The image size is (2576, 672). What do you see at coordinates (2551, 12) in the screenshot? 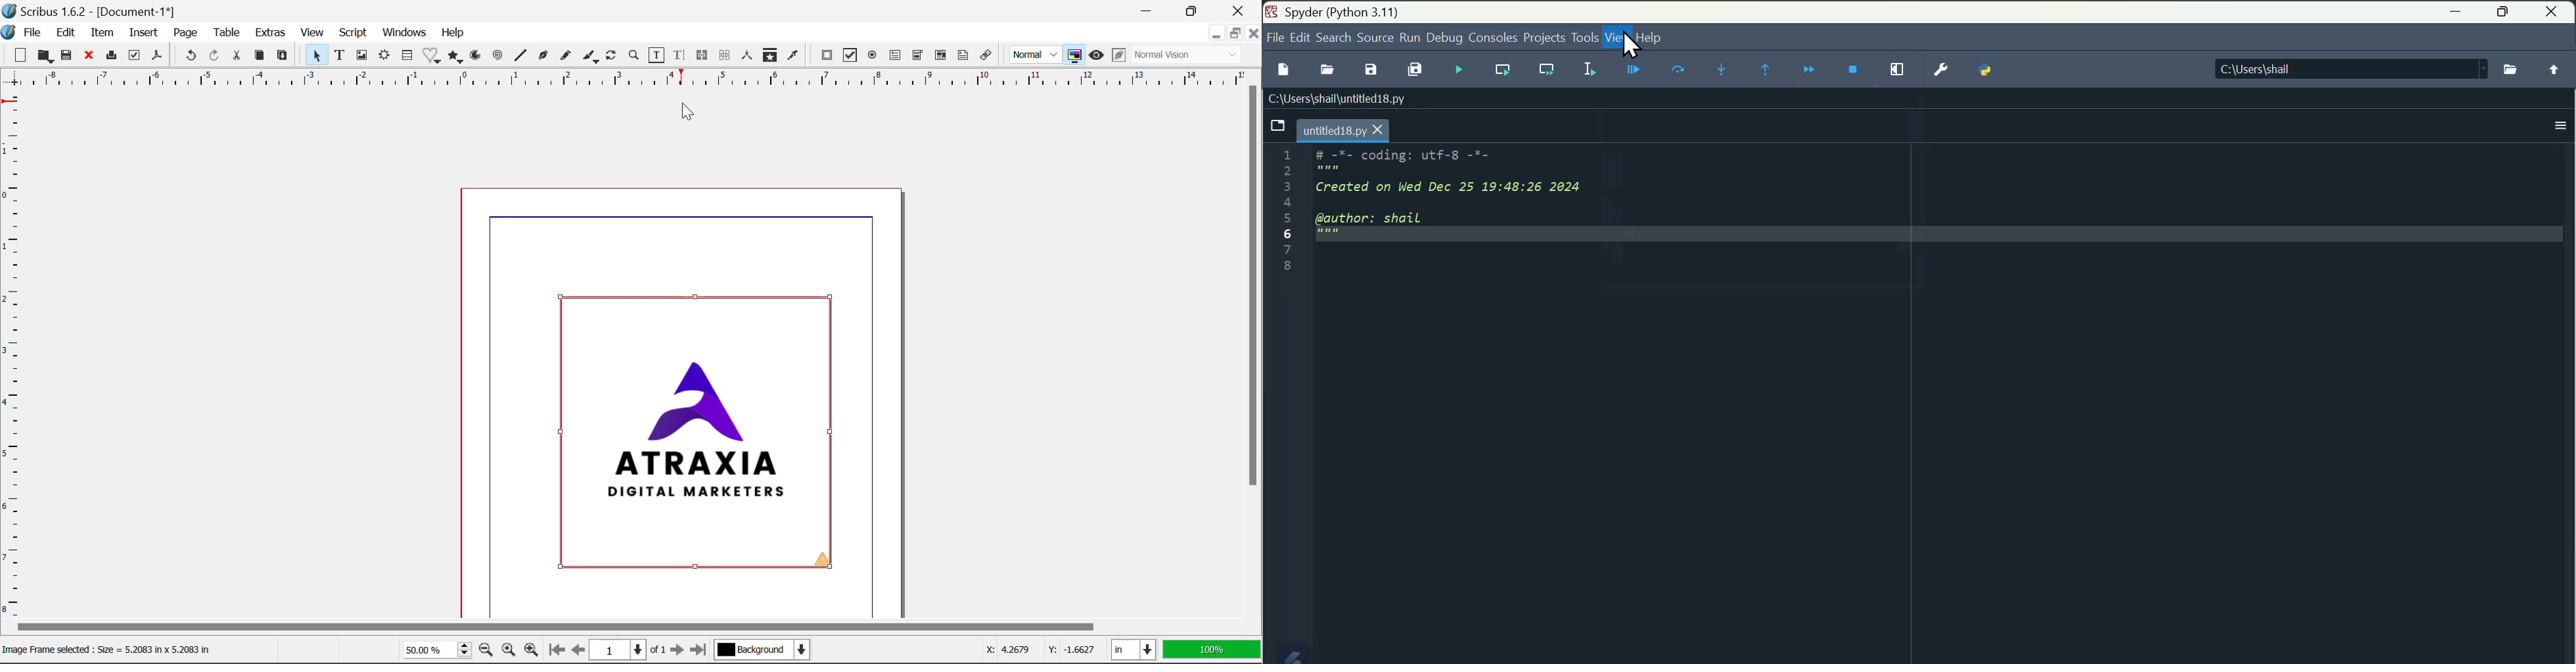
I see `close` at bounding box center [2551, 12].